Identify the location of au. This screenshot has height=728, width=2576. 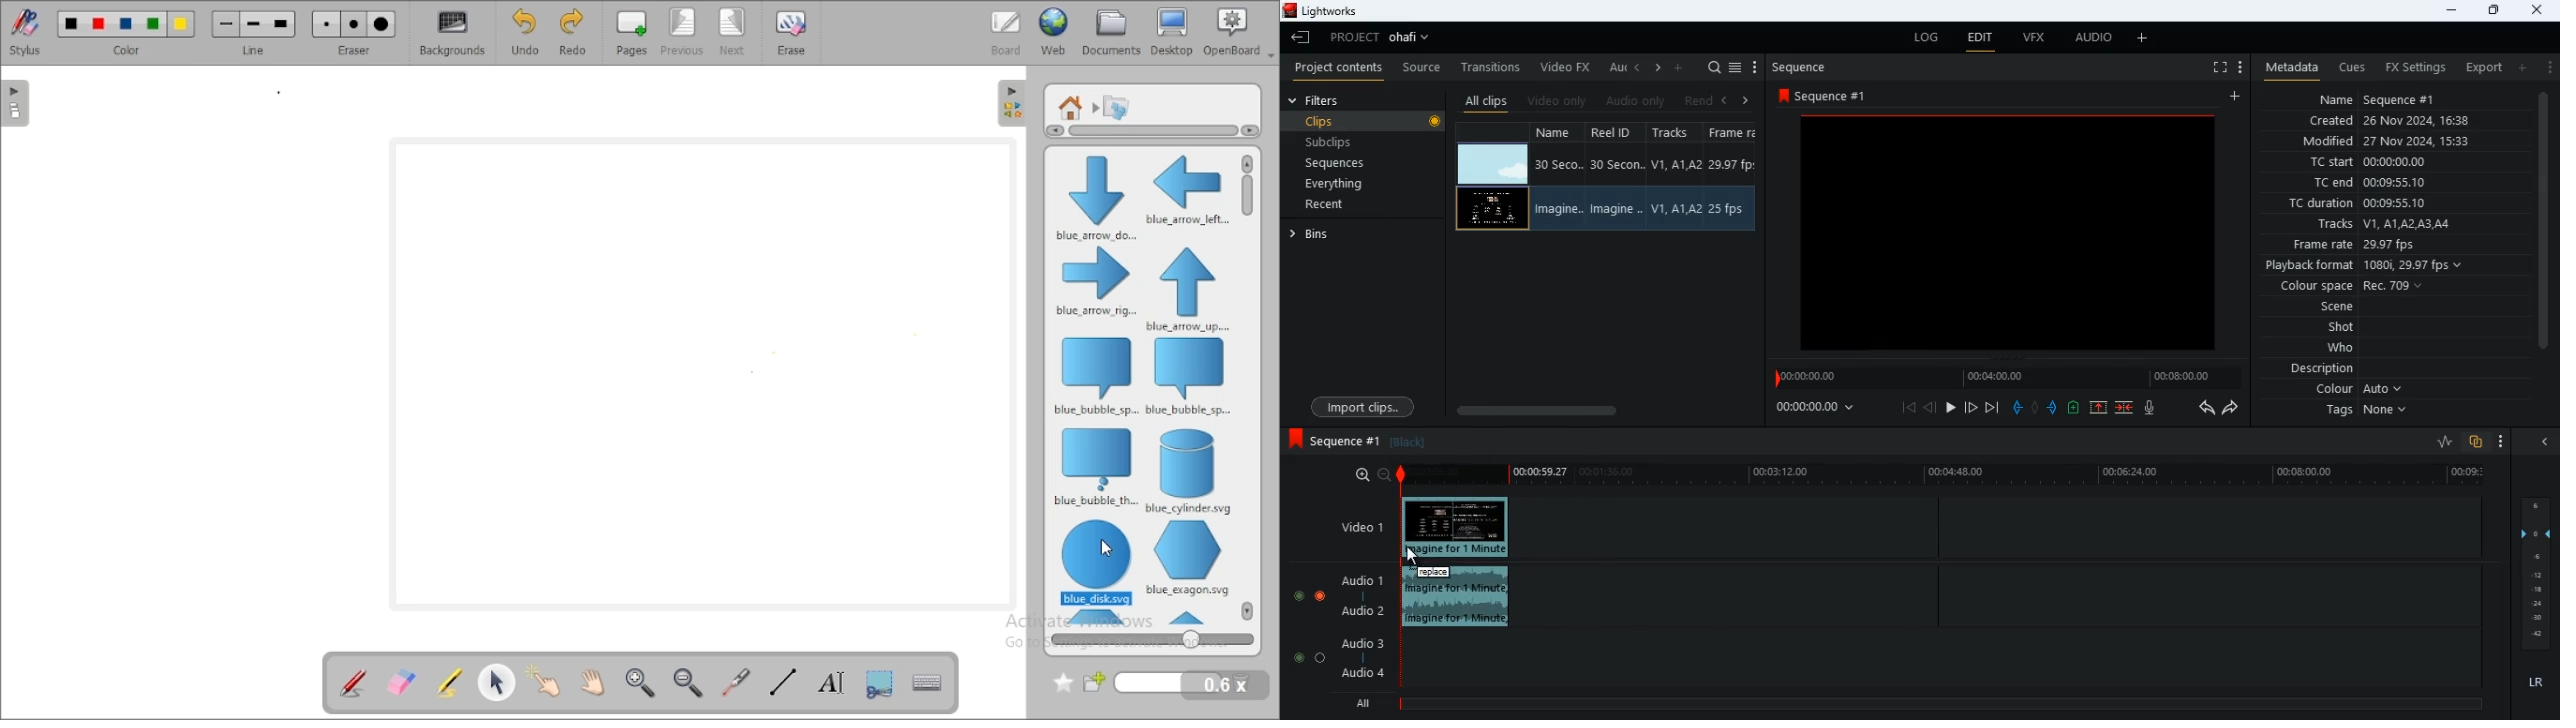
(1618, 67).